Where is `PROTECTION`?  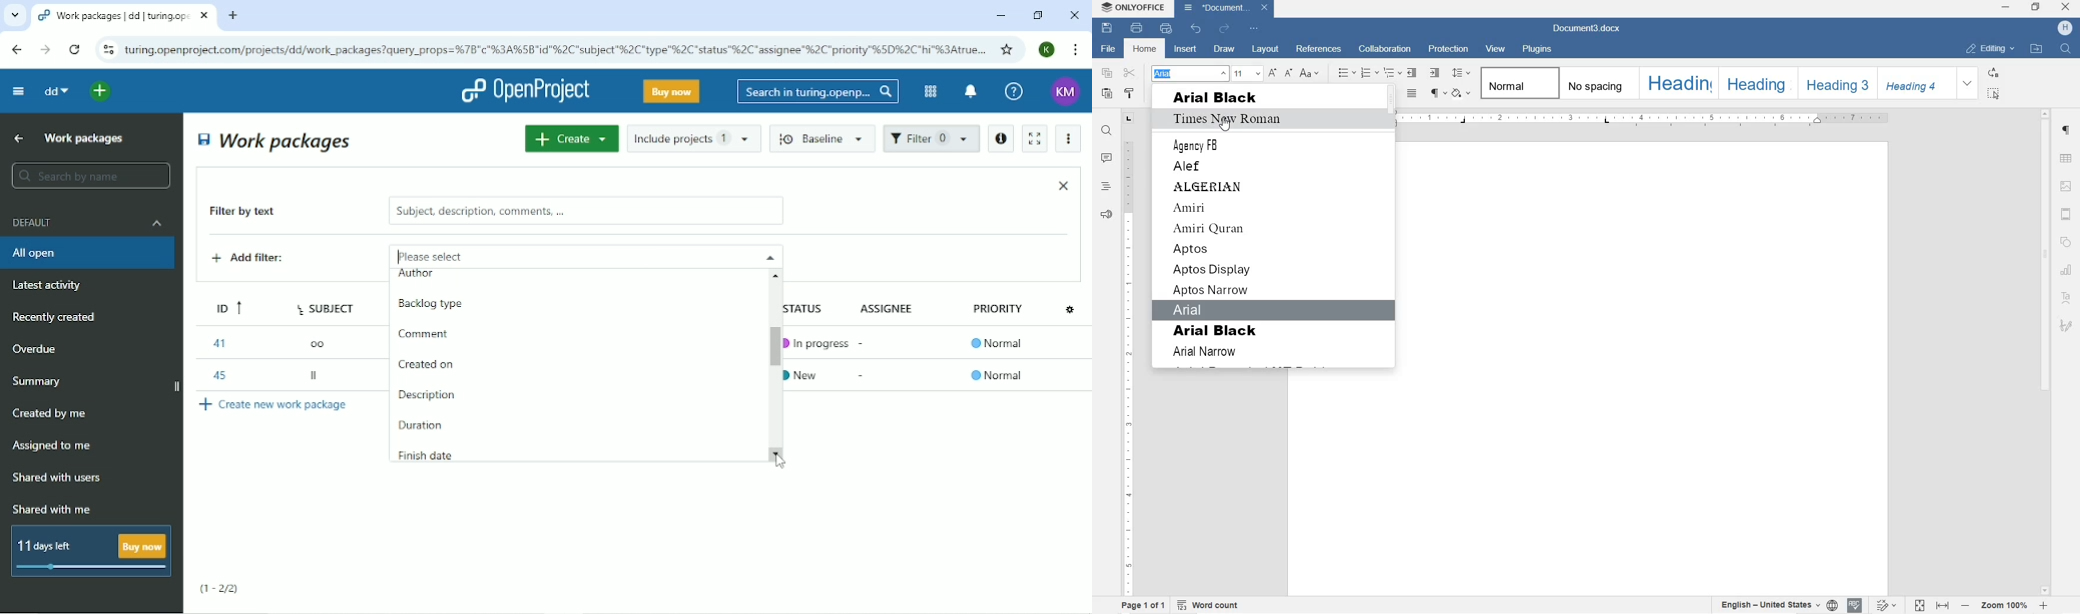 PROTECTION is located at coordinates (1450, 48).